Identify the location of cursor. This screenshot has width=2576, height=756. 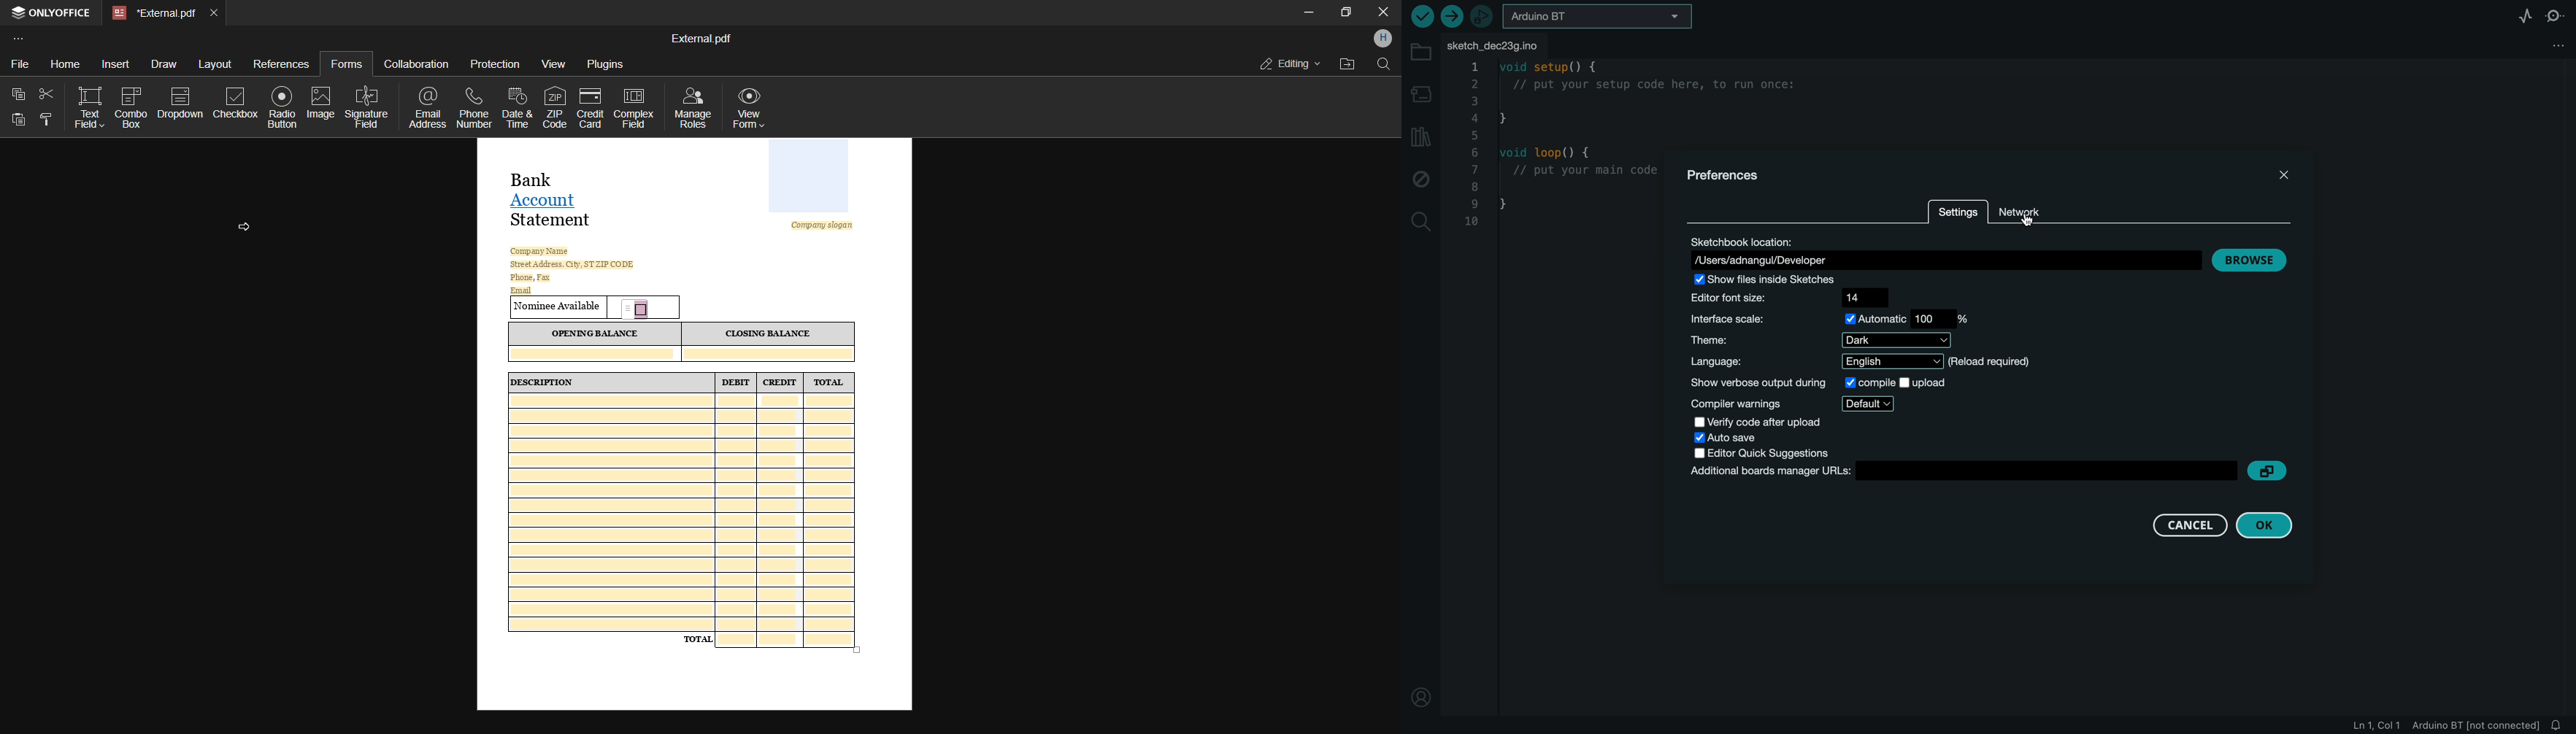
(245, 225).